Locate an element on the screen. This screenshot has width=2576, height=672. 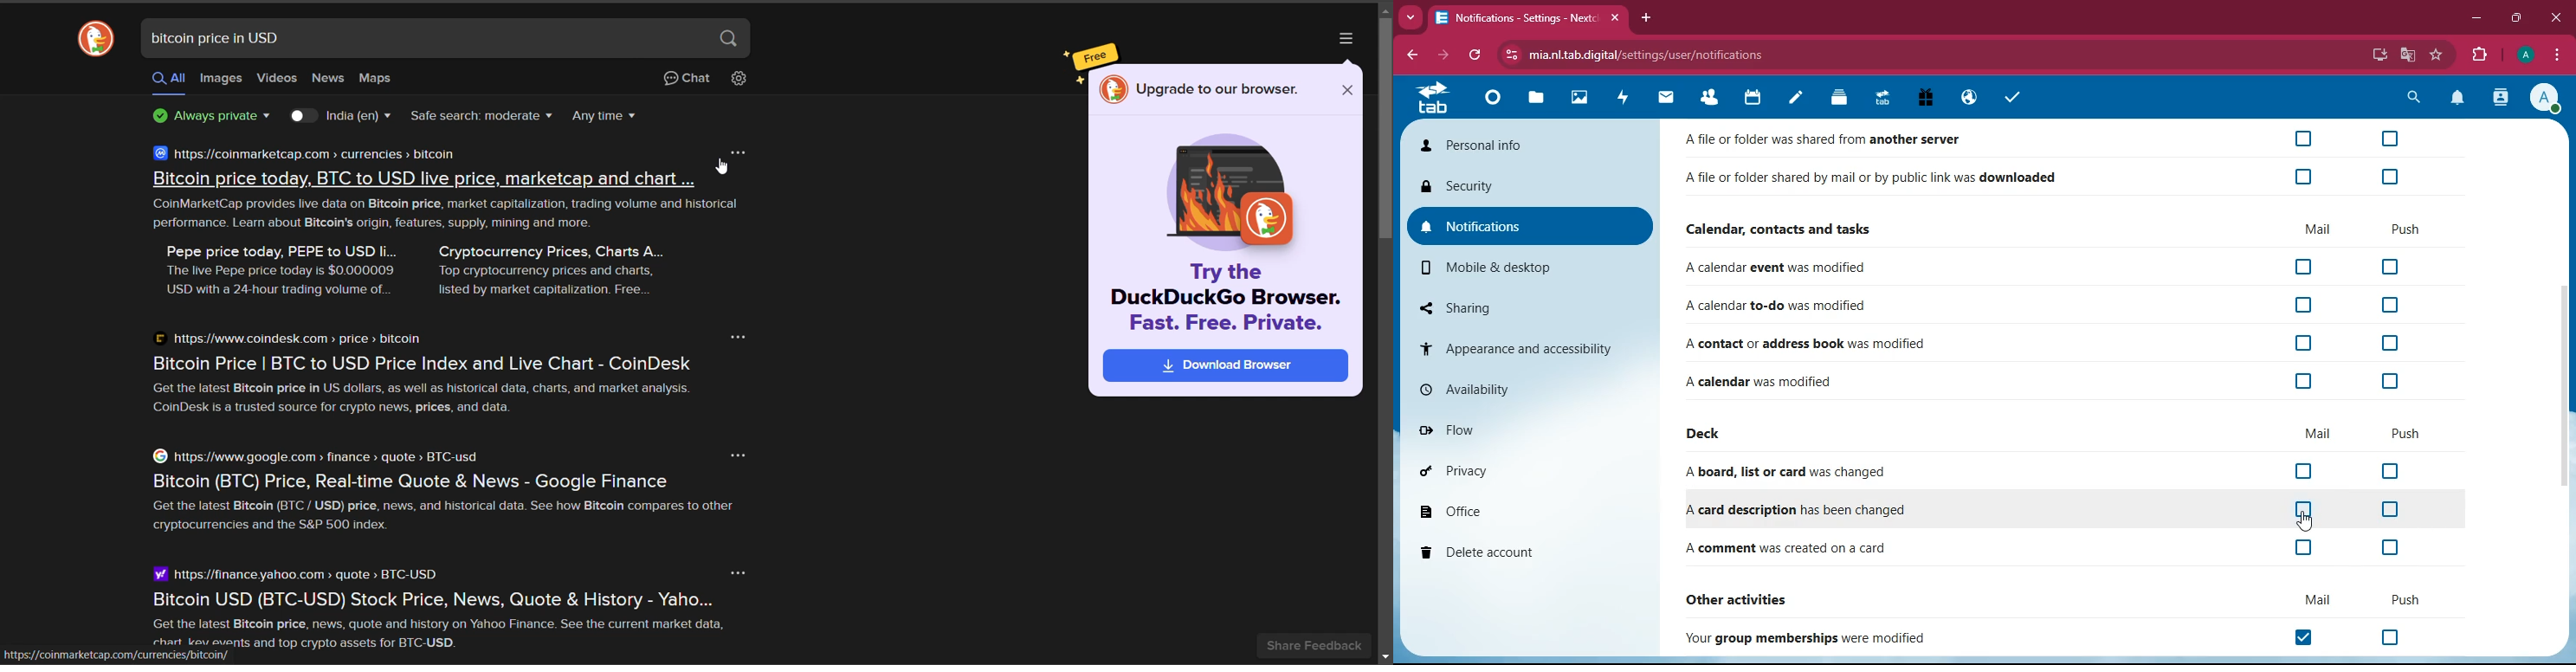
safe search filter is located at coordinates (485, 117).